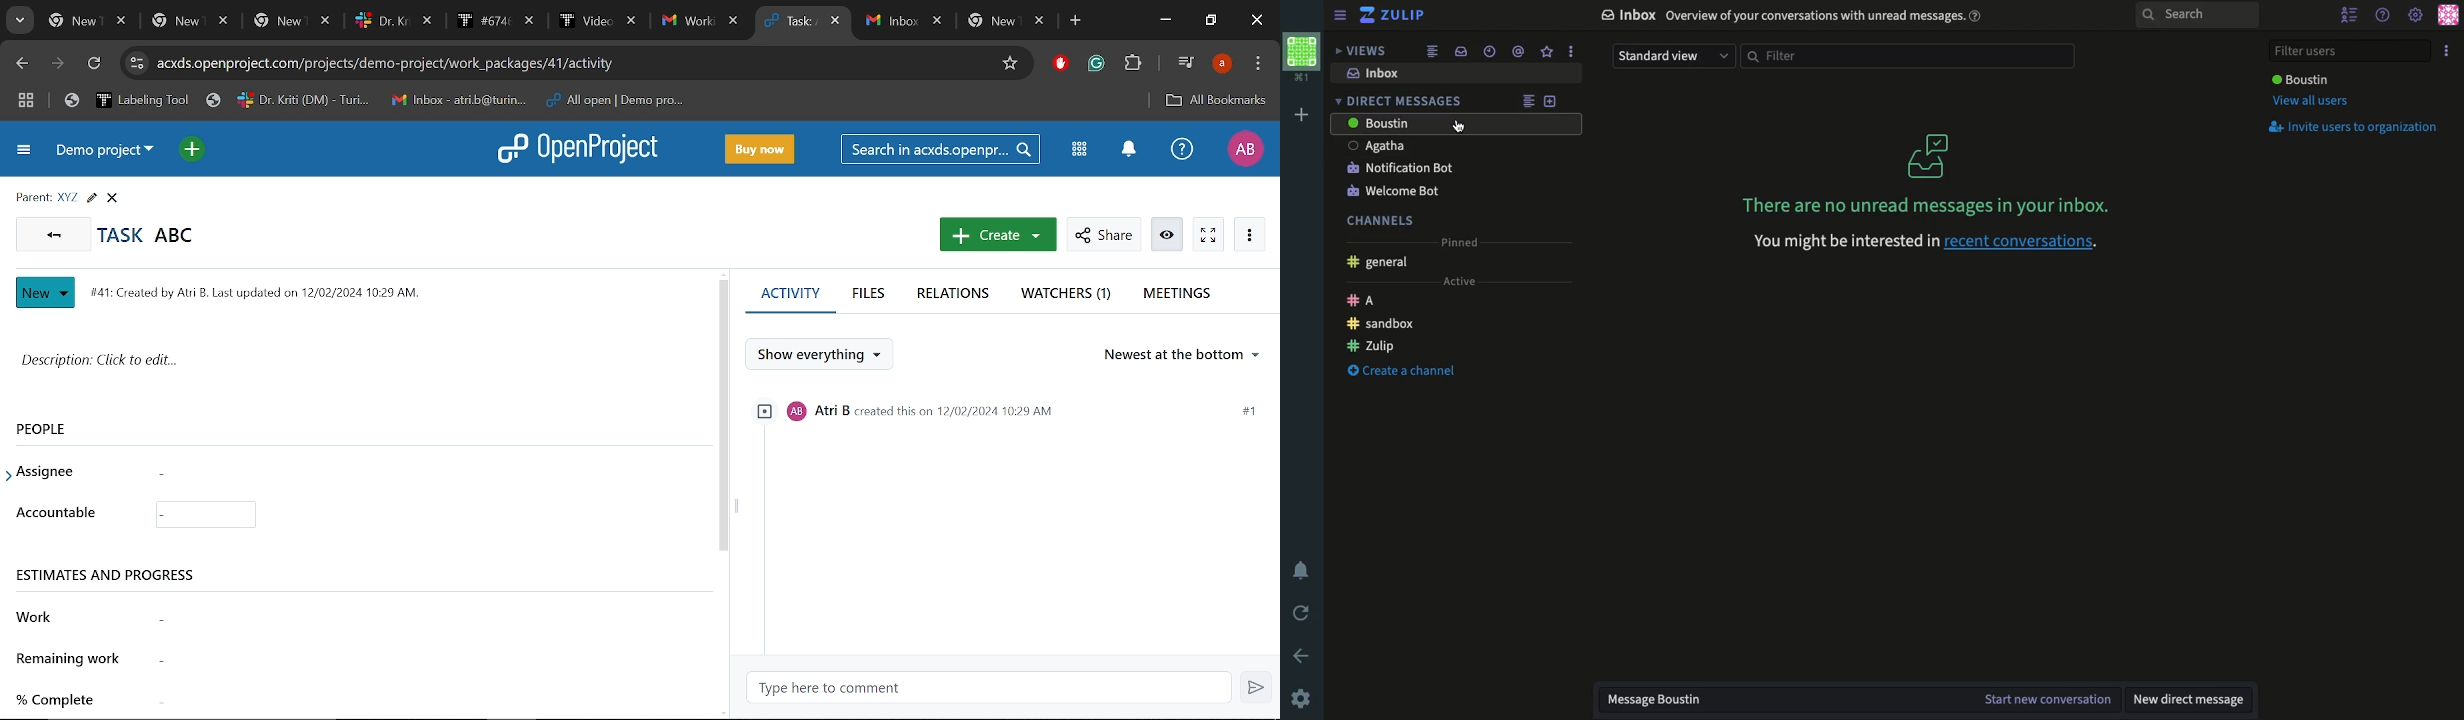  What do you see at coordinates (998, 235) in the screenshot?
I see `Create` at bounding box center [998, 235].